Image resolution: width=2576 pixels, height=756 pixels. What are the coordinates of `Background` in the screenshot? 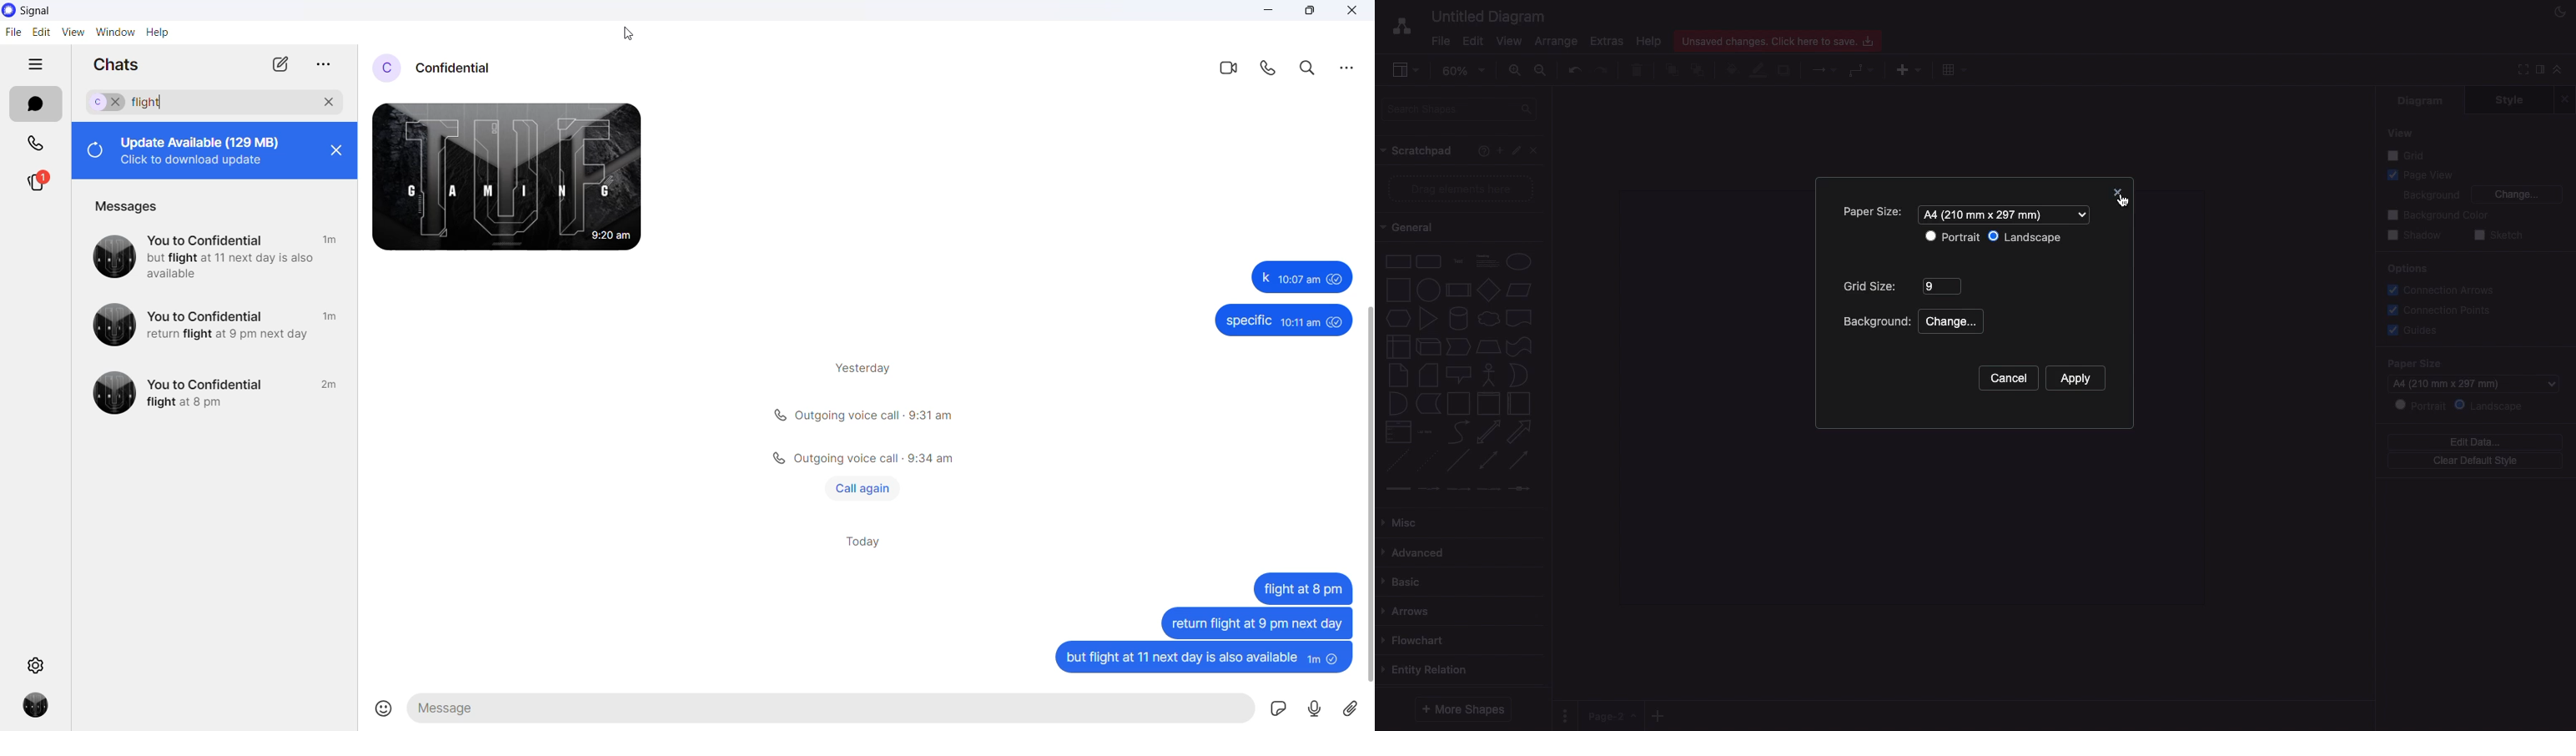 It's located at (2430, 194).